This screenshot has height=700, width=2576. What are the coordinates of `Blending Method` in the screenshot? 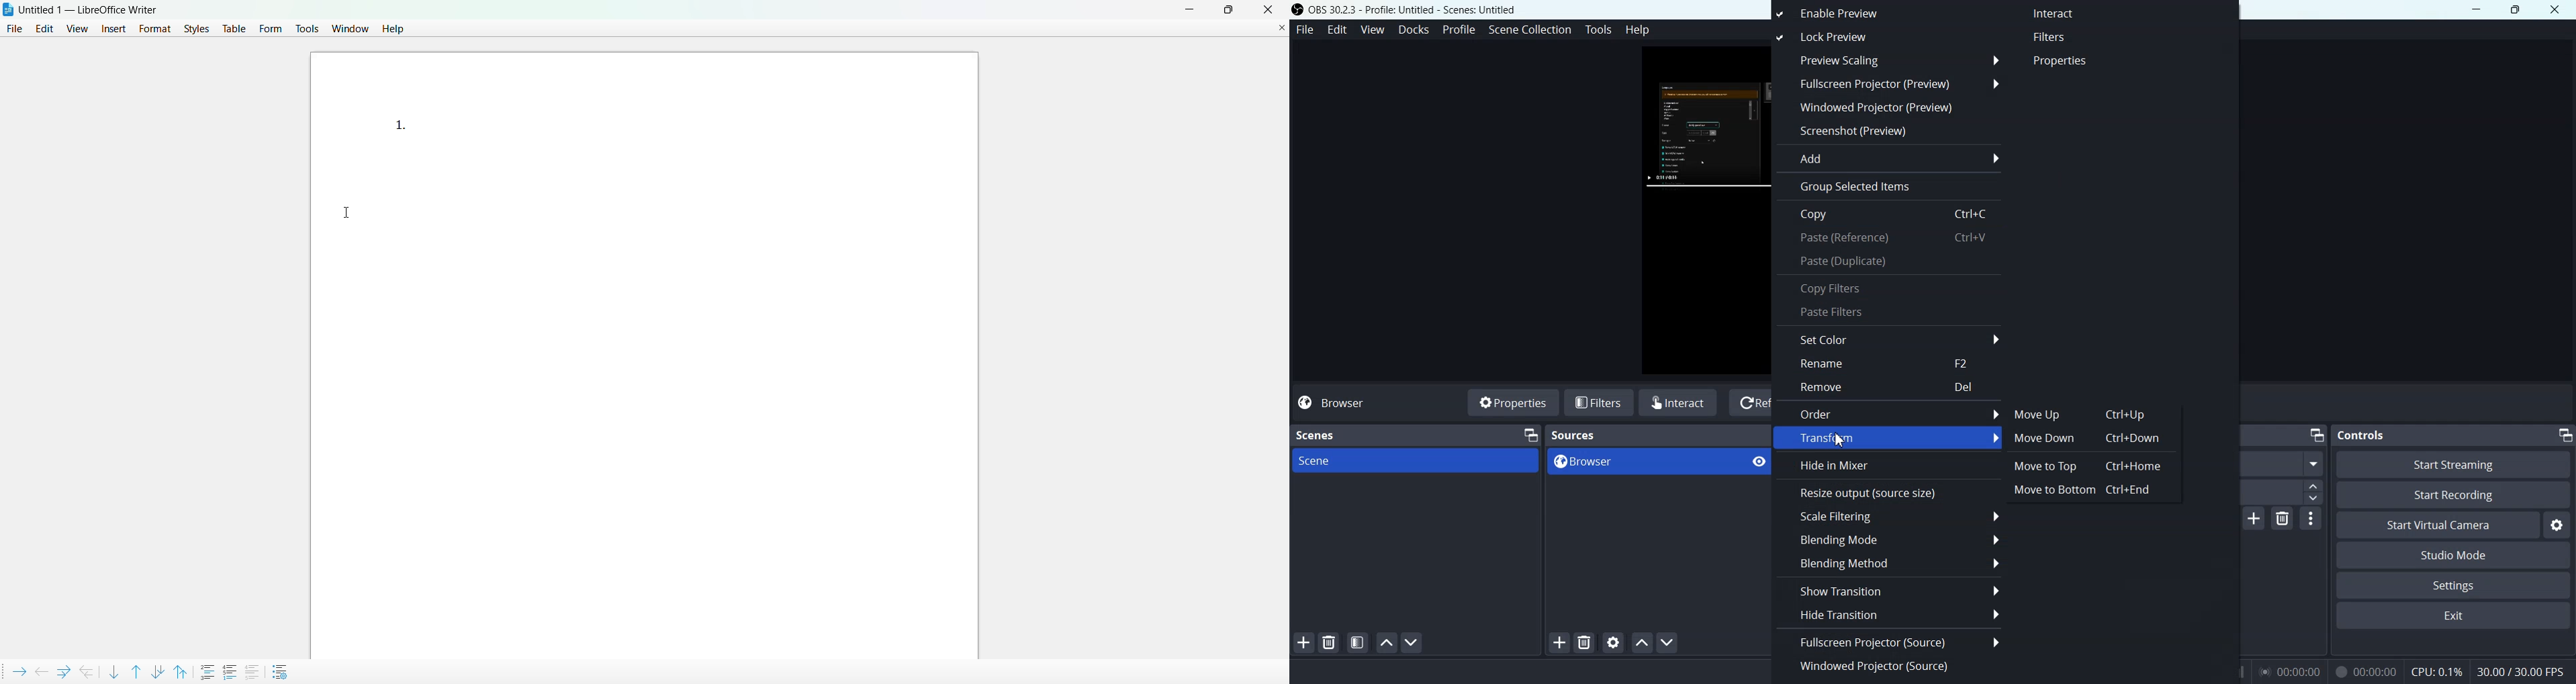 It's located at (1891, 563).